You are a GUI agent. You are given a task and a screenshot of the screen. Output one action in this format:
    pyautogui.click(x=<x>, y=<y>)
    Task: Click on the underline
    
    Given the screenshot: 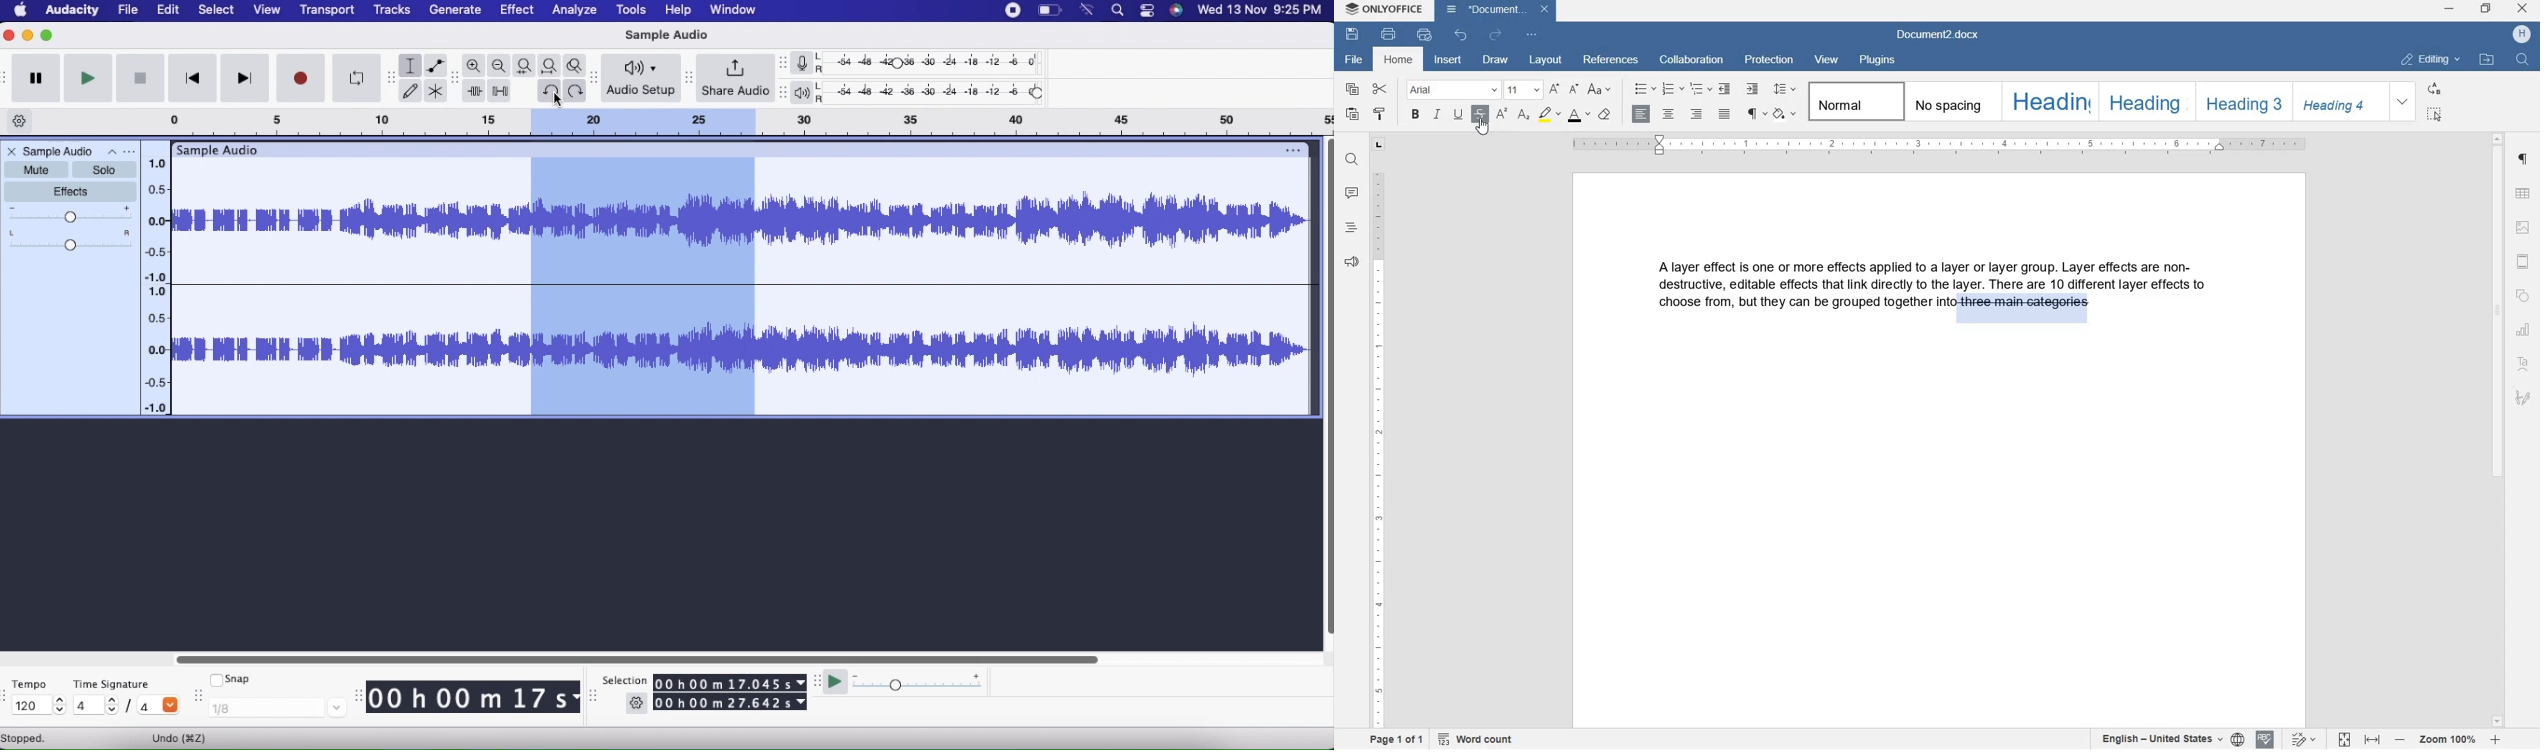 What is the action you would take?
    pyautogui.click(x=1460, y=114)
    